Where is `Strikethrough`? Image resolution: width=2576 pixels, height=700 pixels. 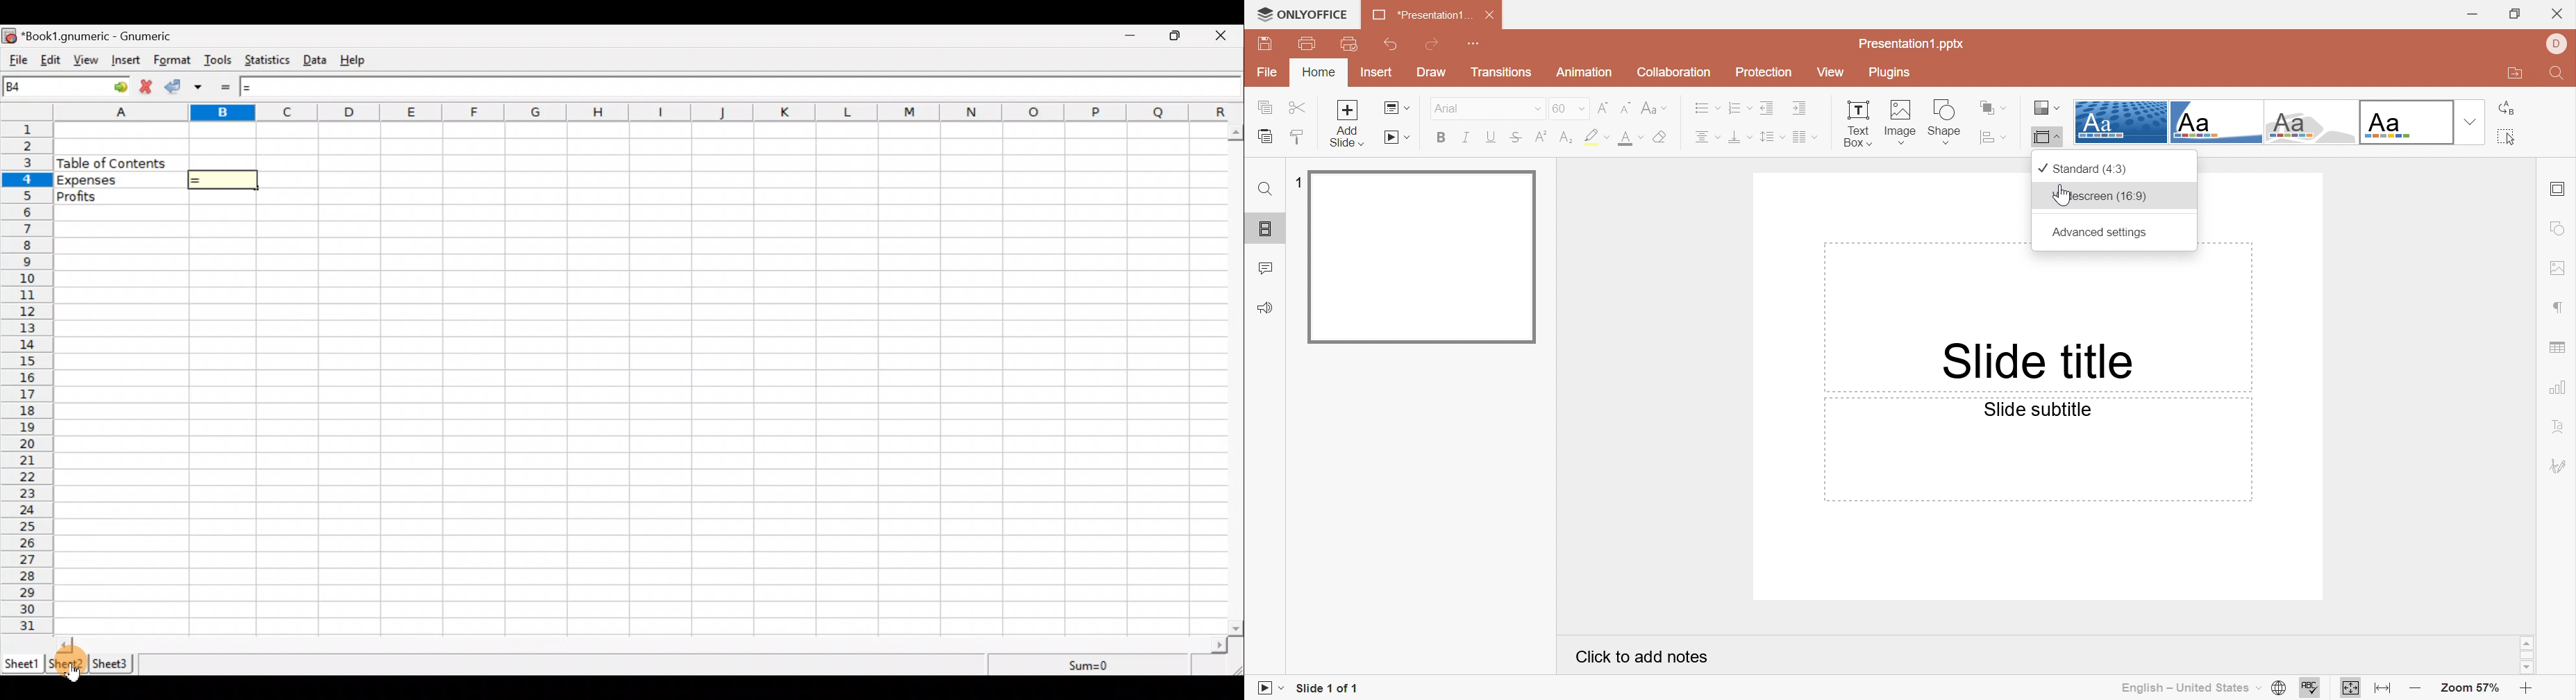 Strikethrough is located at coordinates (1513, 137).